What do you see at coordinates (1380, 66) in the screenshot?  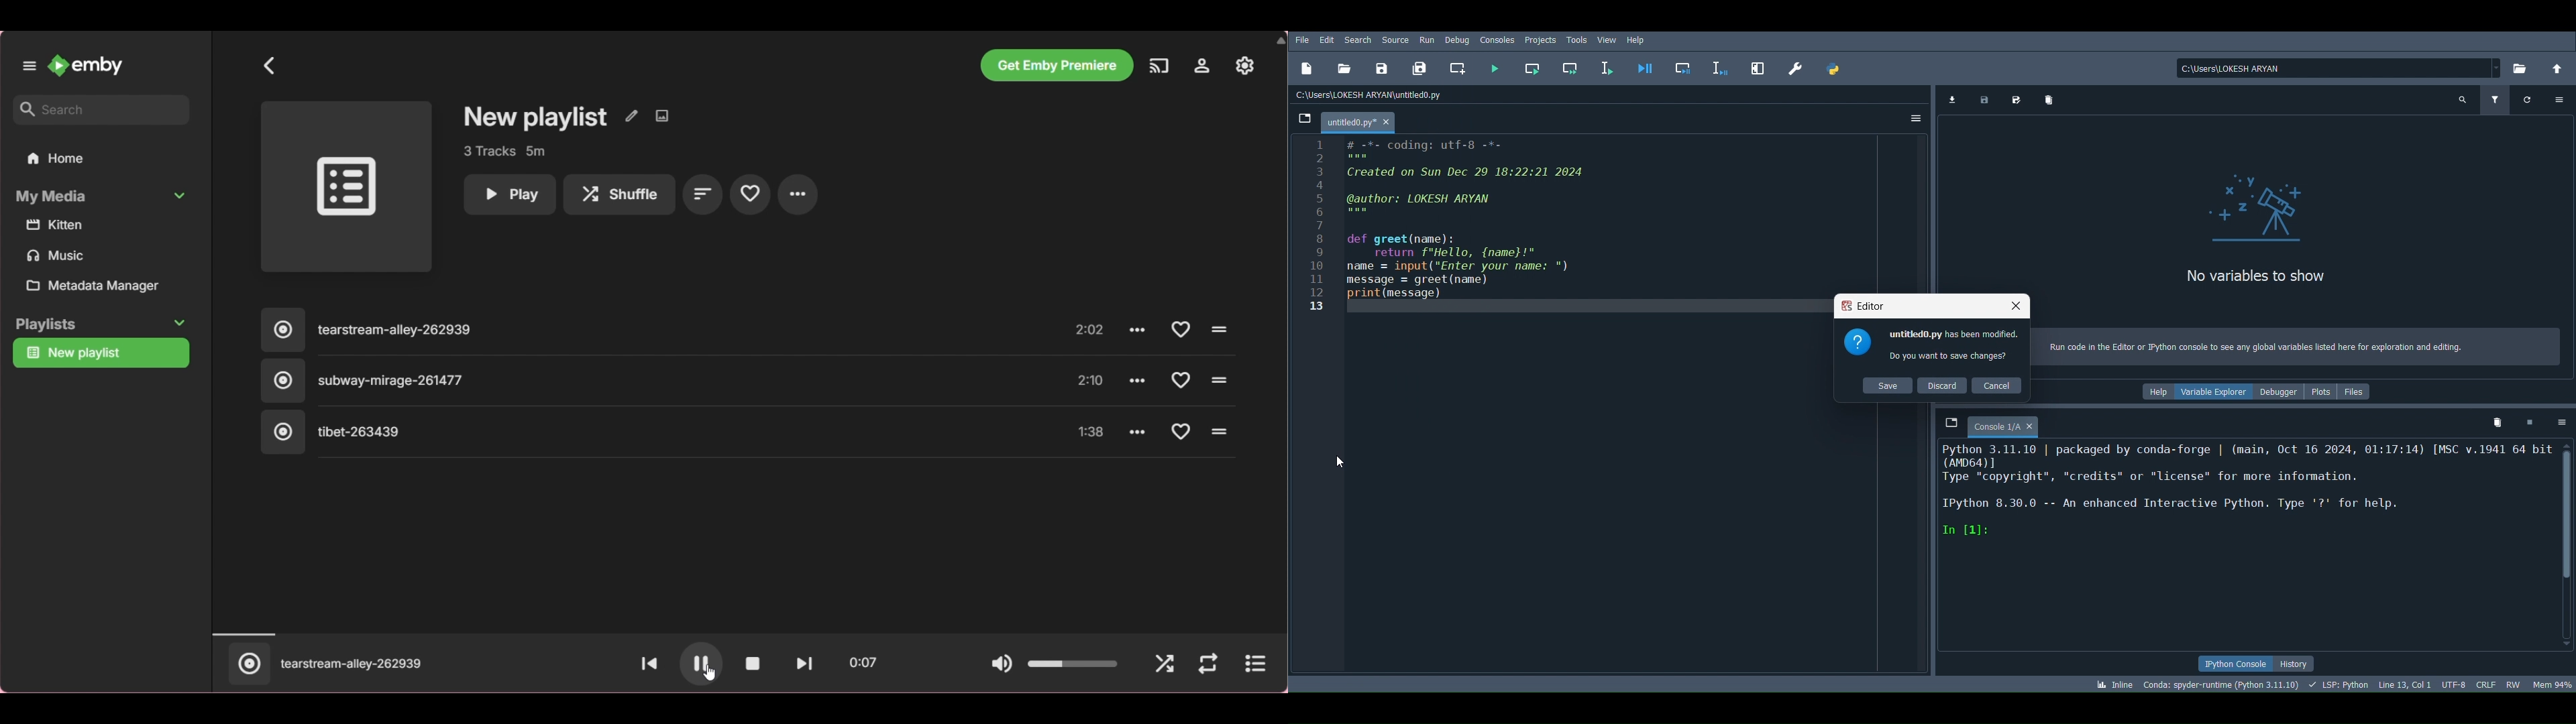 I see `Save file (Ctrl + S)` at bounding box center [1380, 66].